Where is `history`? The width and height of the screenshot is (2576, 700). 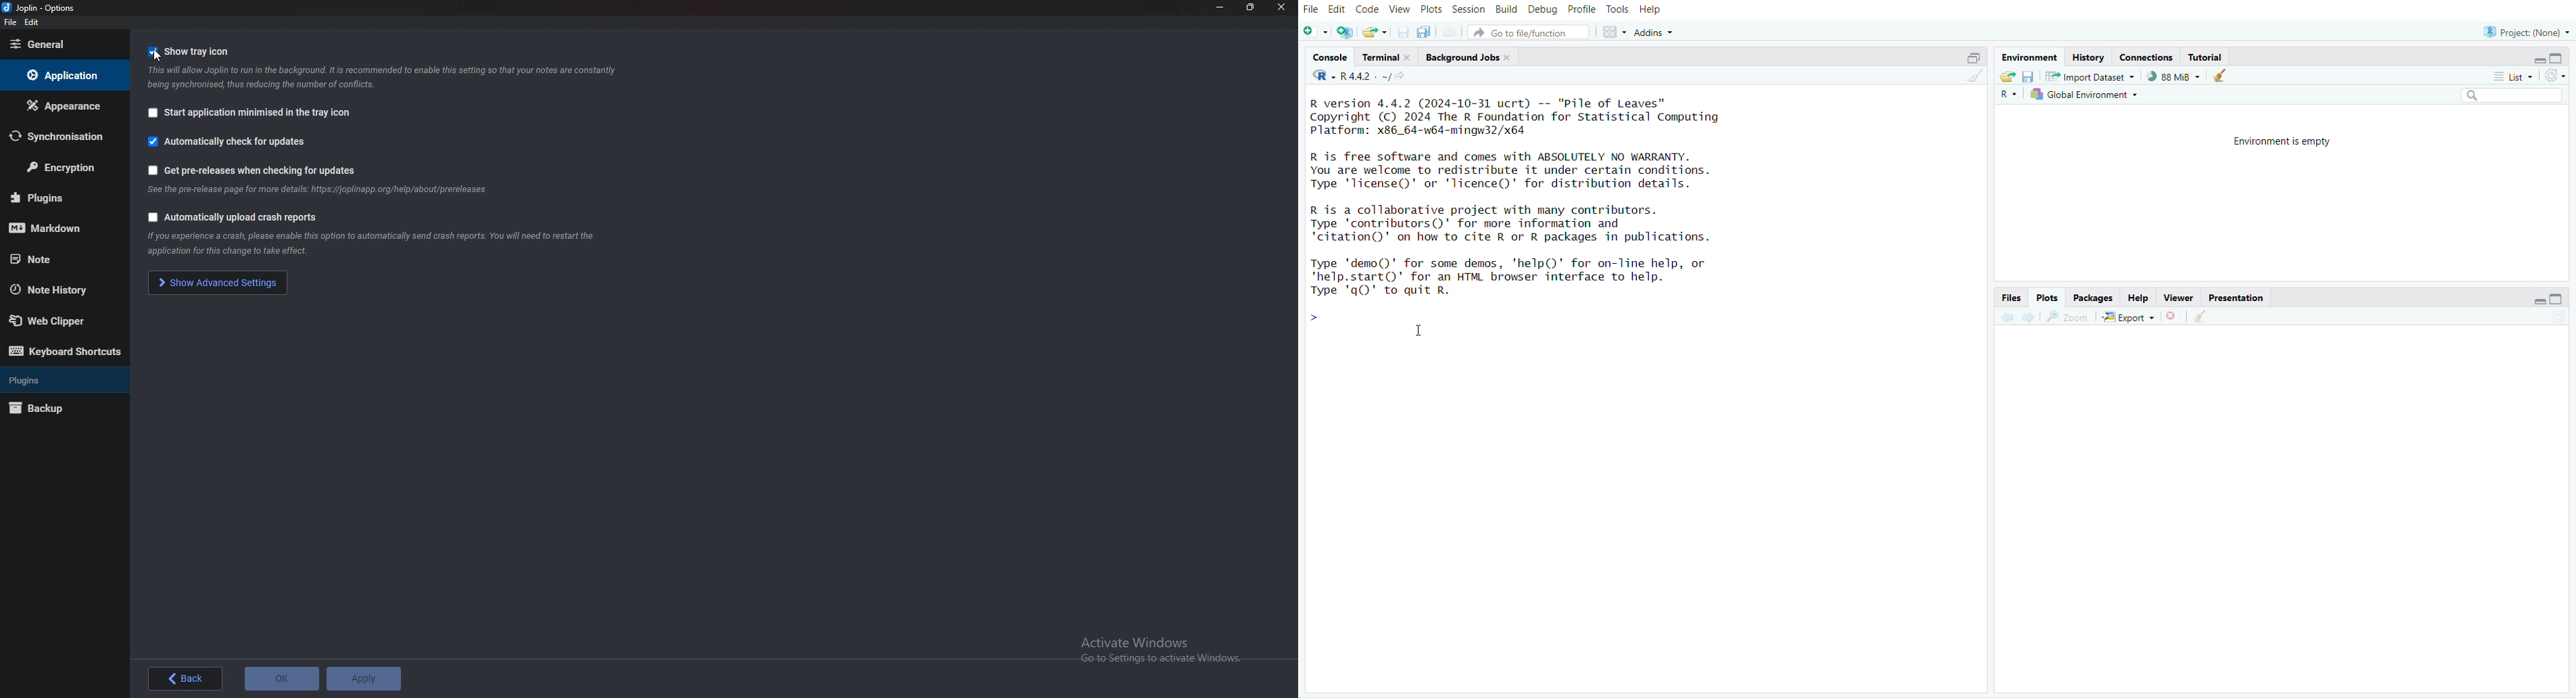 history is located at coordinates (2088, 57).